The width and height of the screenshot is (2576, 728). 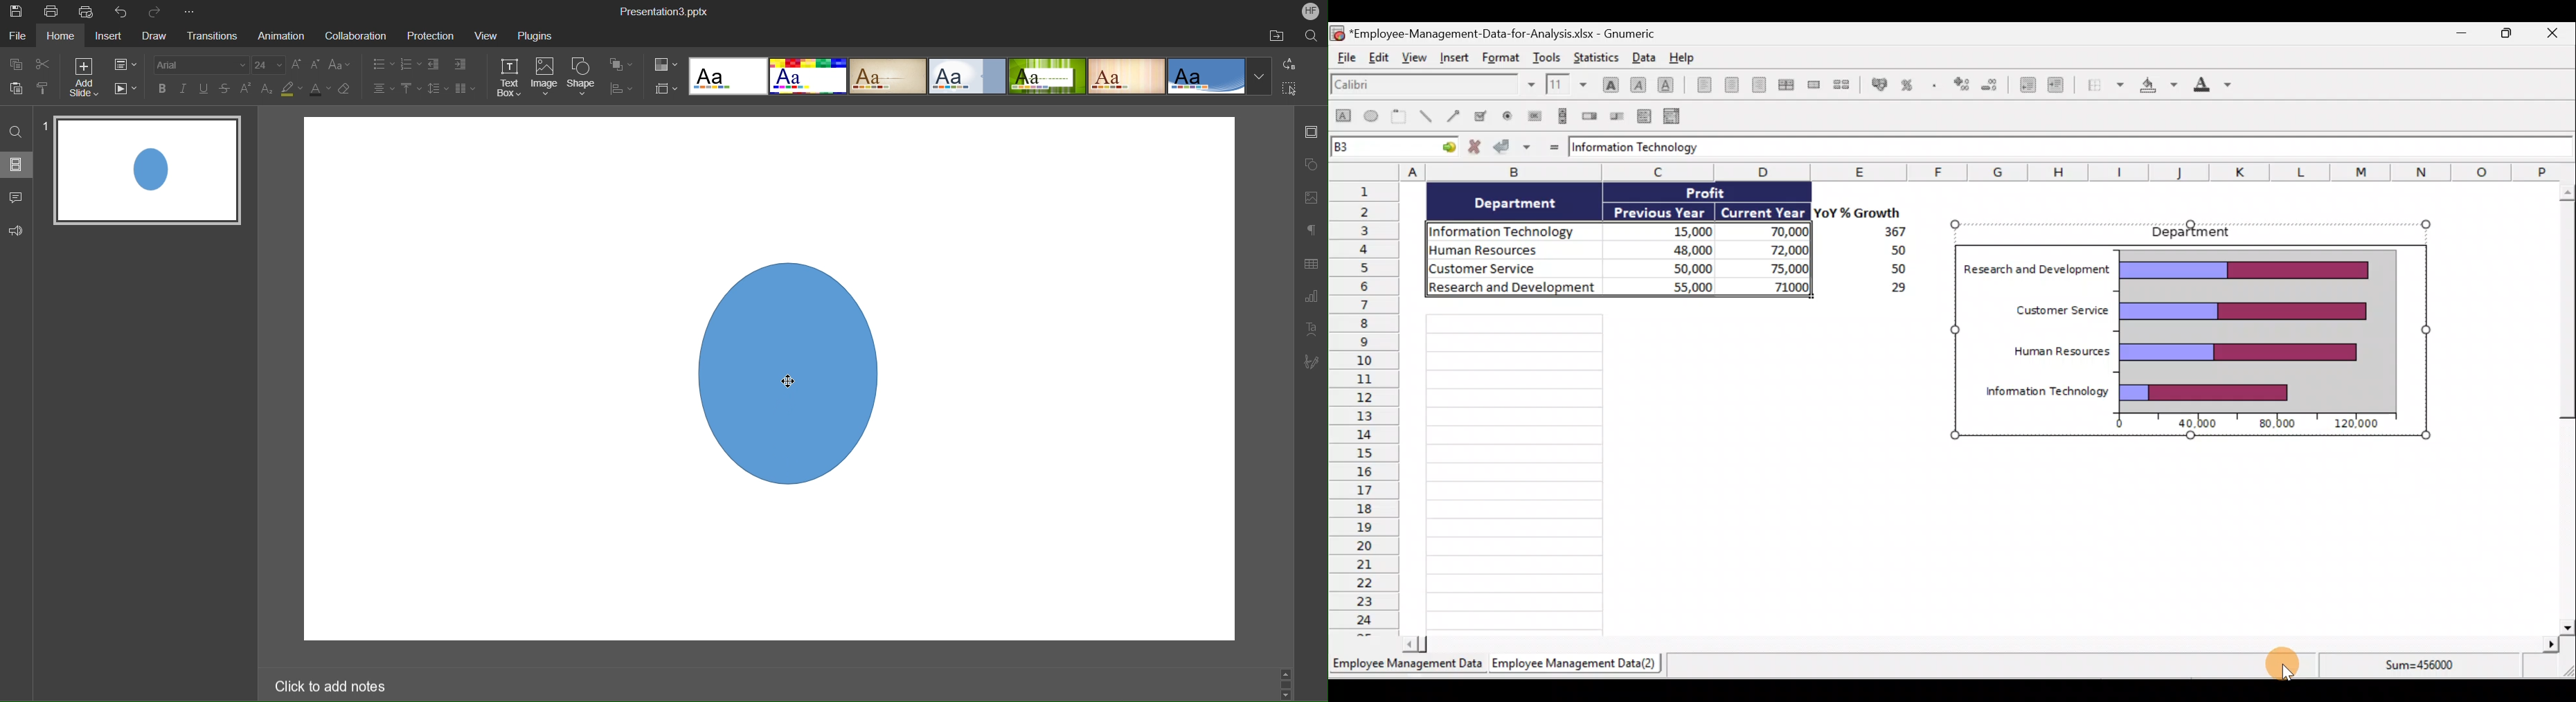 I want to click on Centre horizontally across the selection, so click(x=1788, y=84).